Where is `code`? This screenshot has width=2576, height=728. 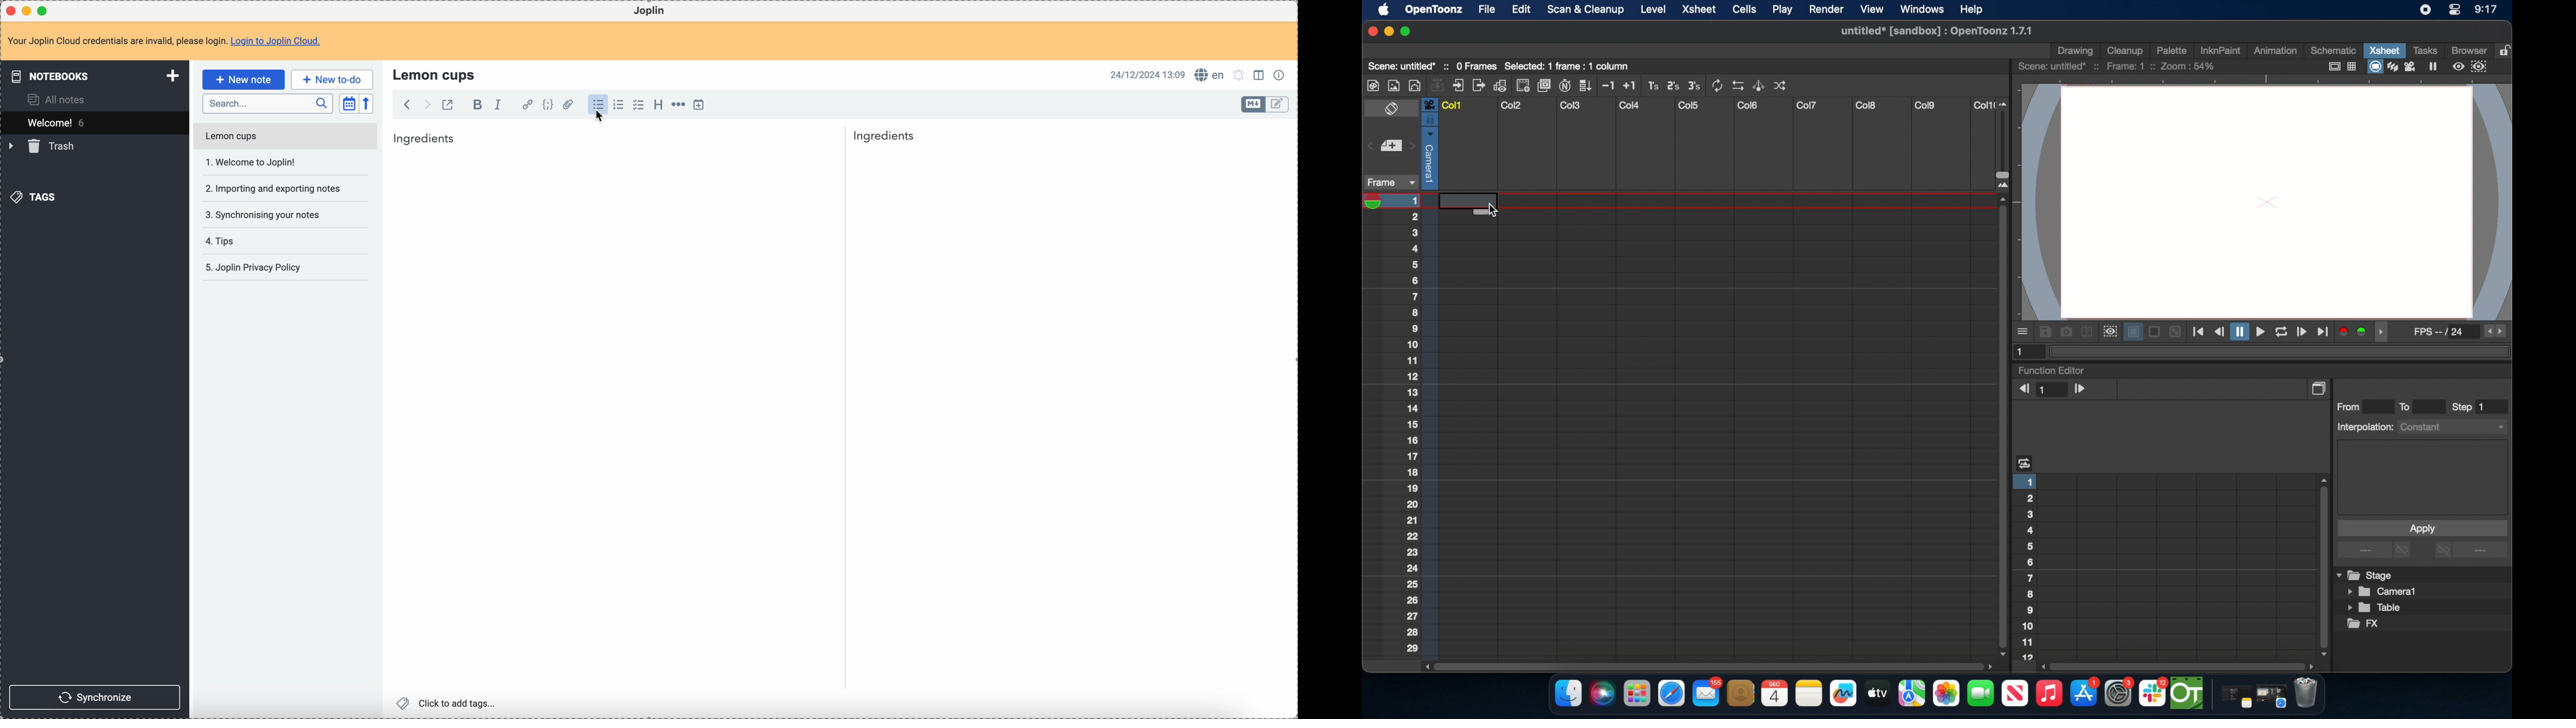
code is located at coordinates (548, 105).